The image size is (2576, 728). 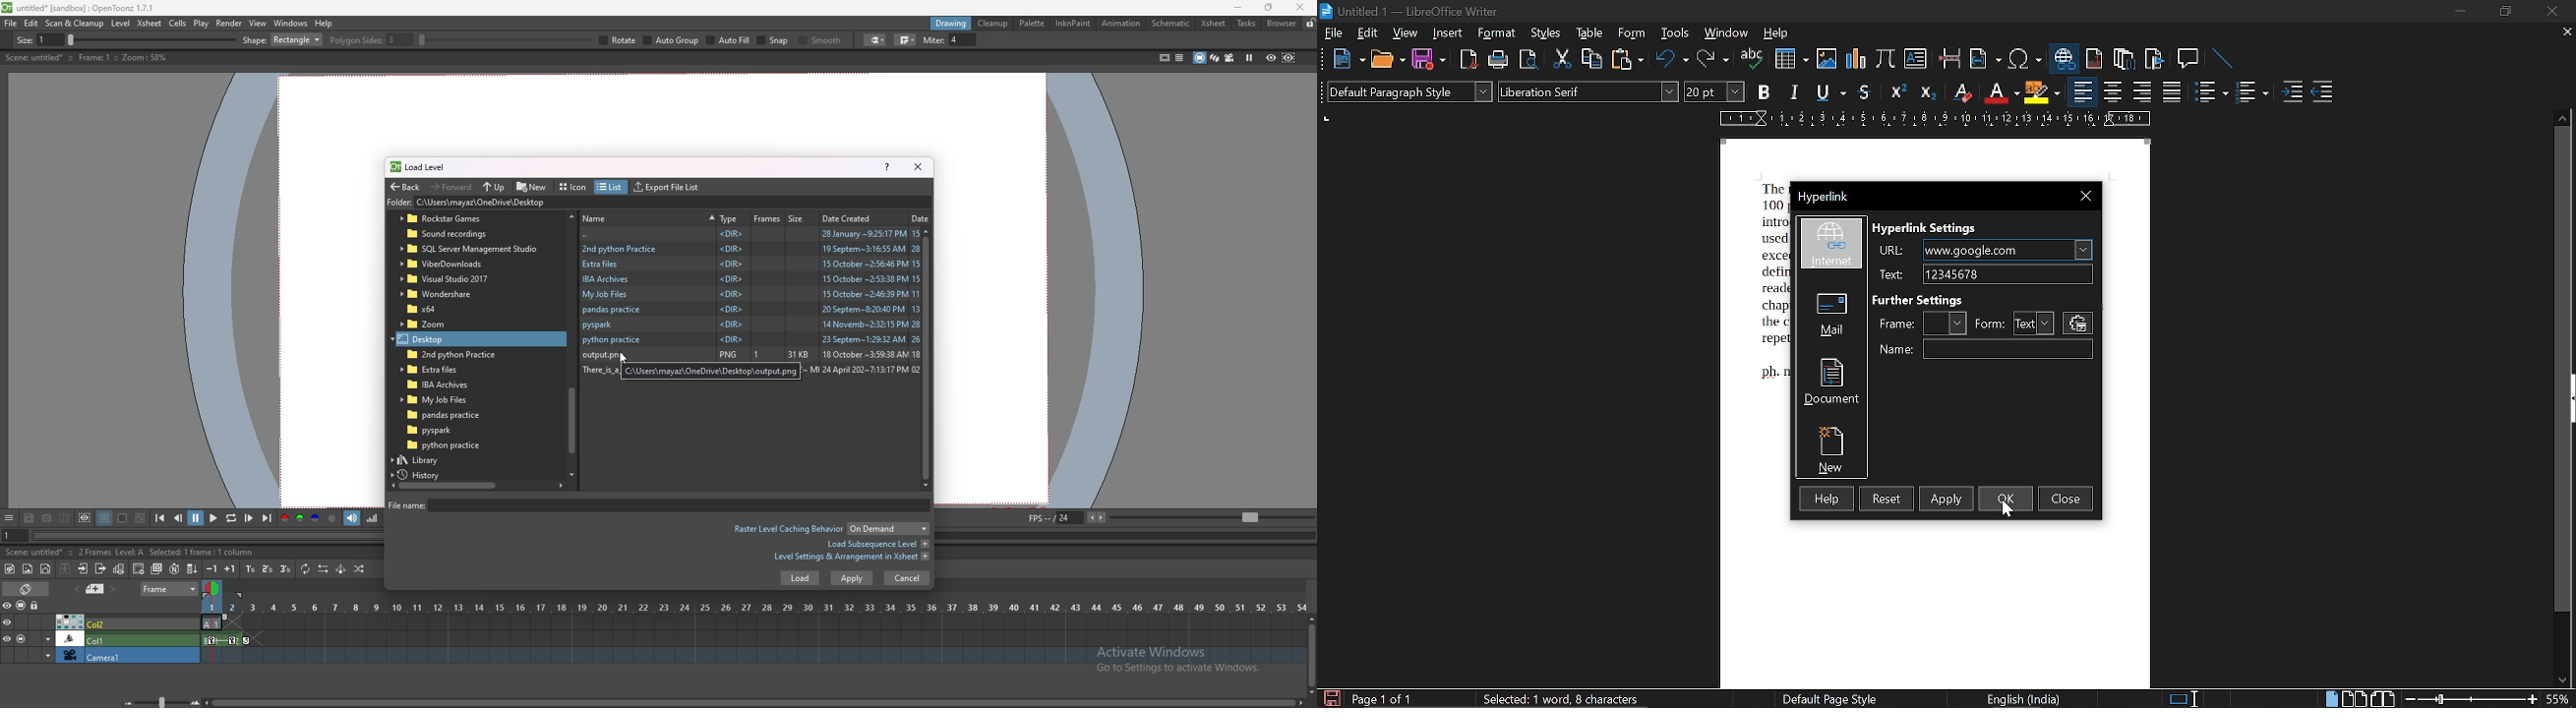 What do you see at coordinates (768, 218) in the screenshot?
I see `frames` at bounding box center [768, 218].